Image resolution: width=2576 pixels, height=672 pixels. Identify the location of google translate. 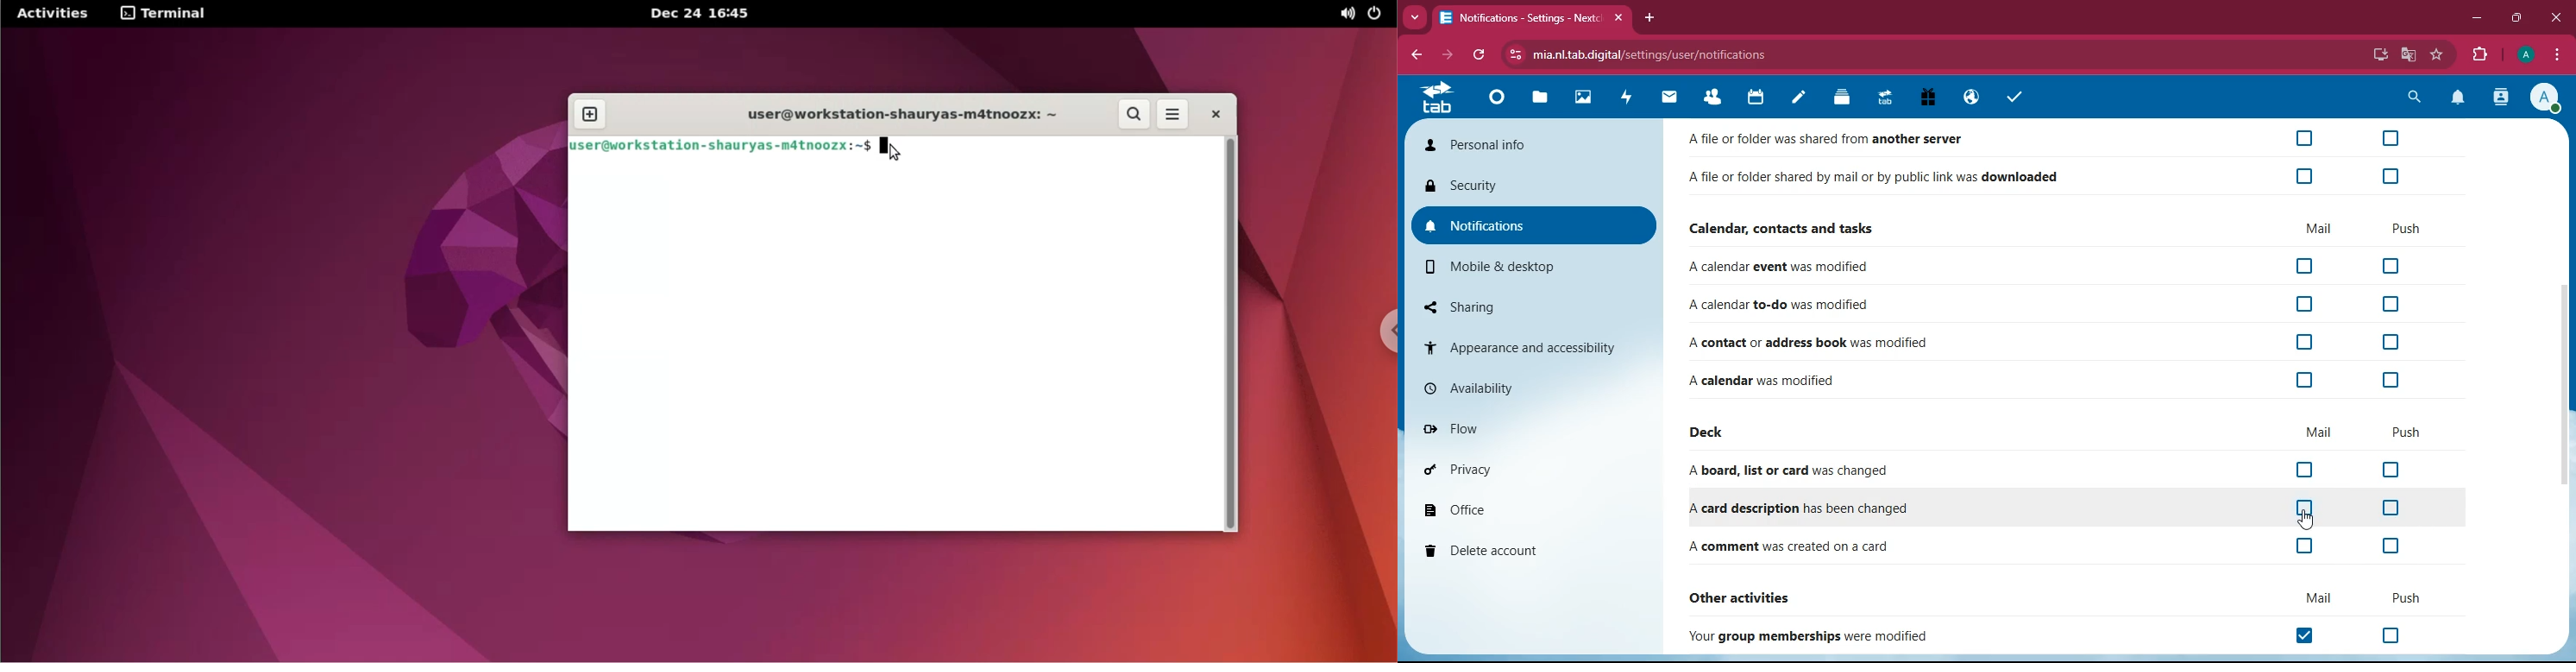
(2409, 54).